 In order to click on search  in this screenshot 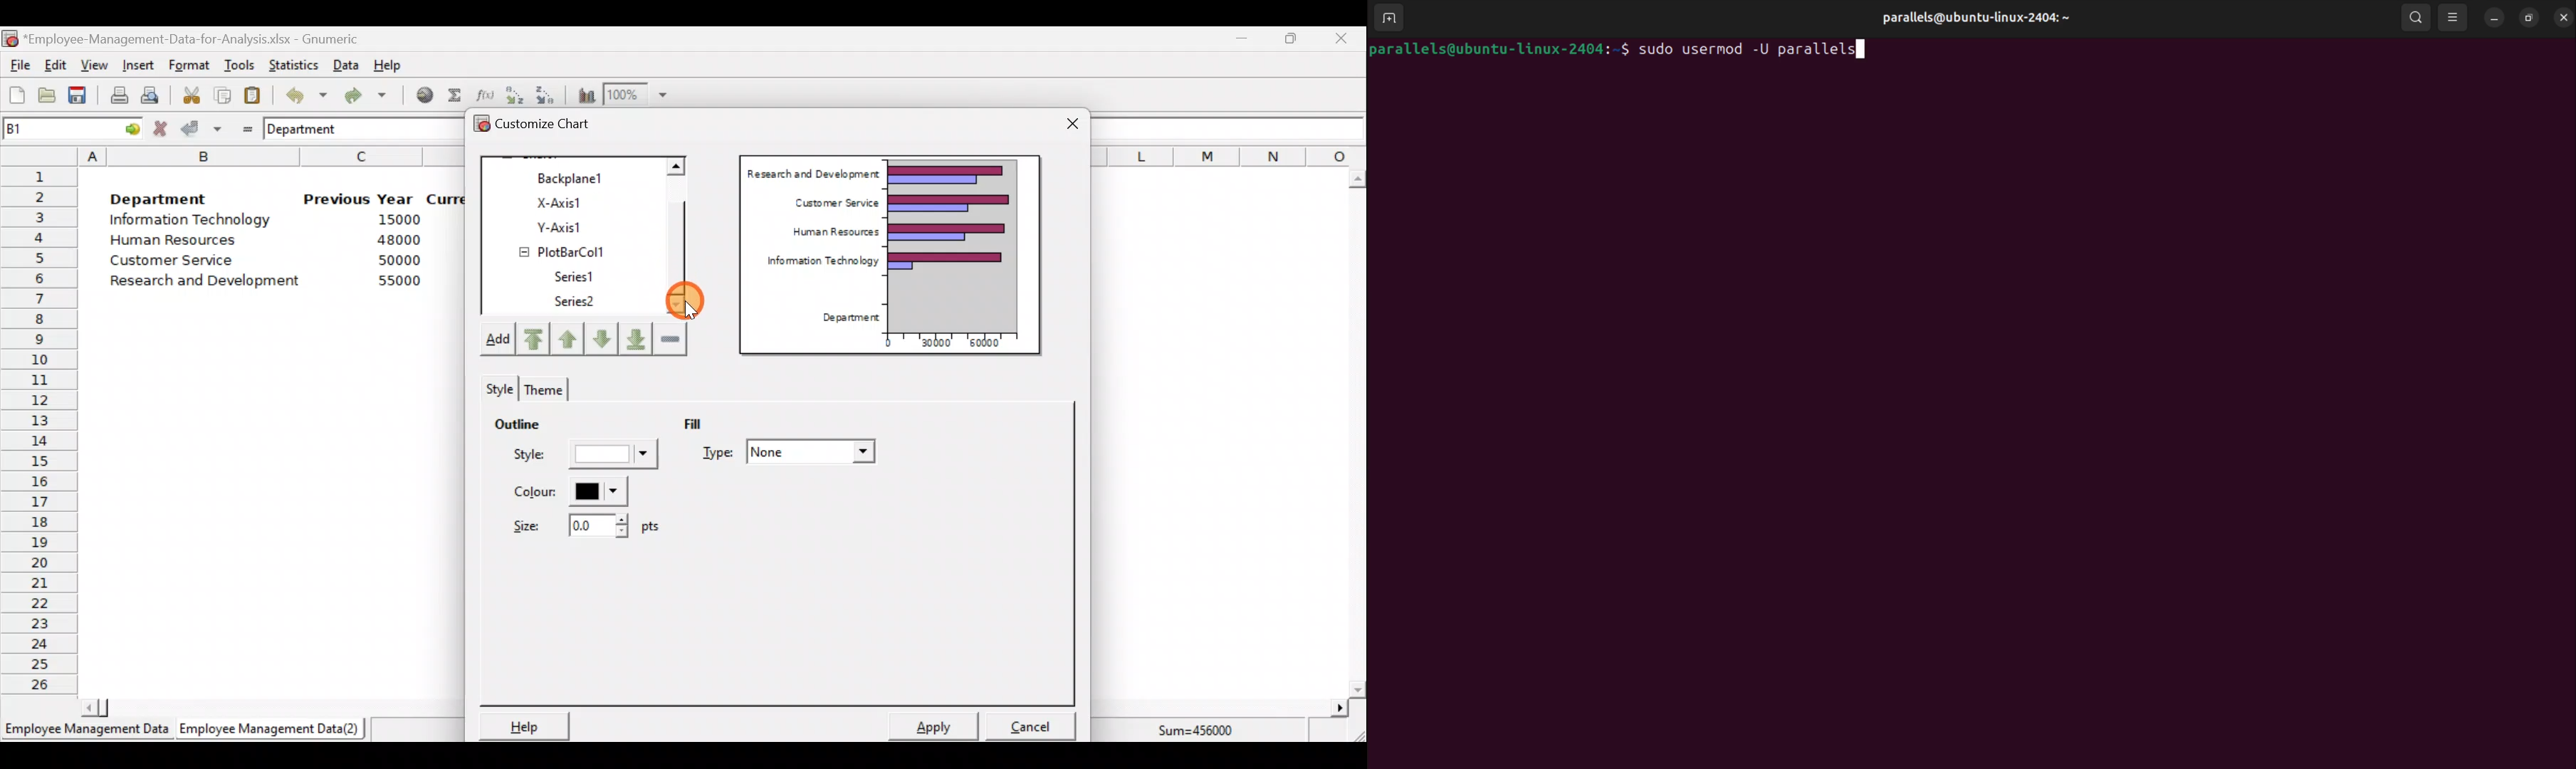, I will do `click(2416, 17)`.